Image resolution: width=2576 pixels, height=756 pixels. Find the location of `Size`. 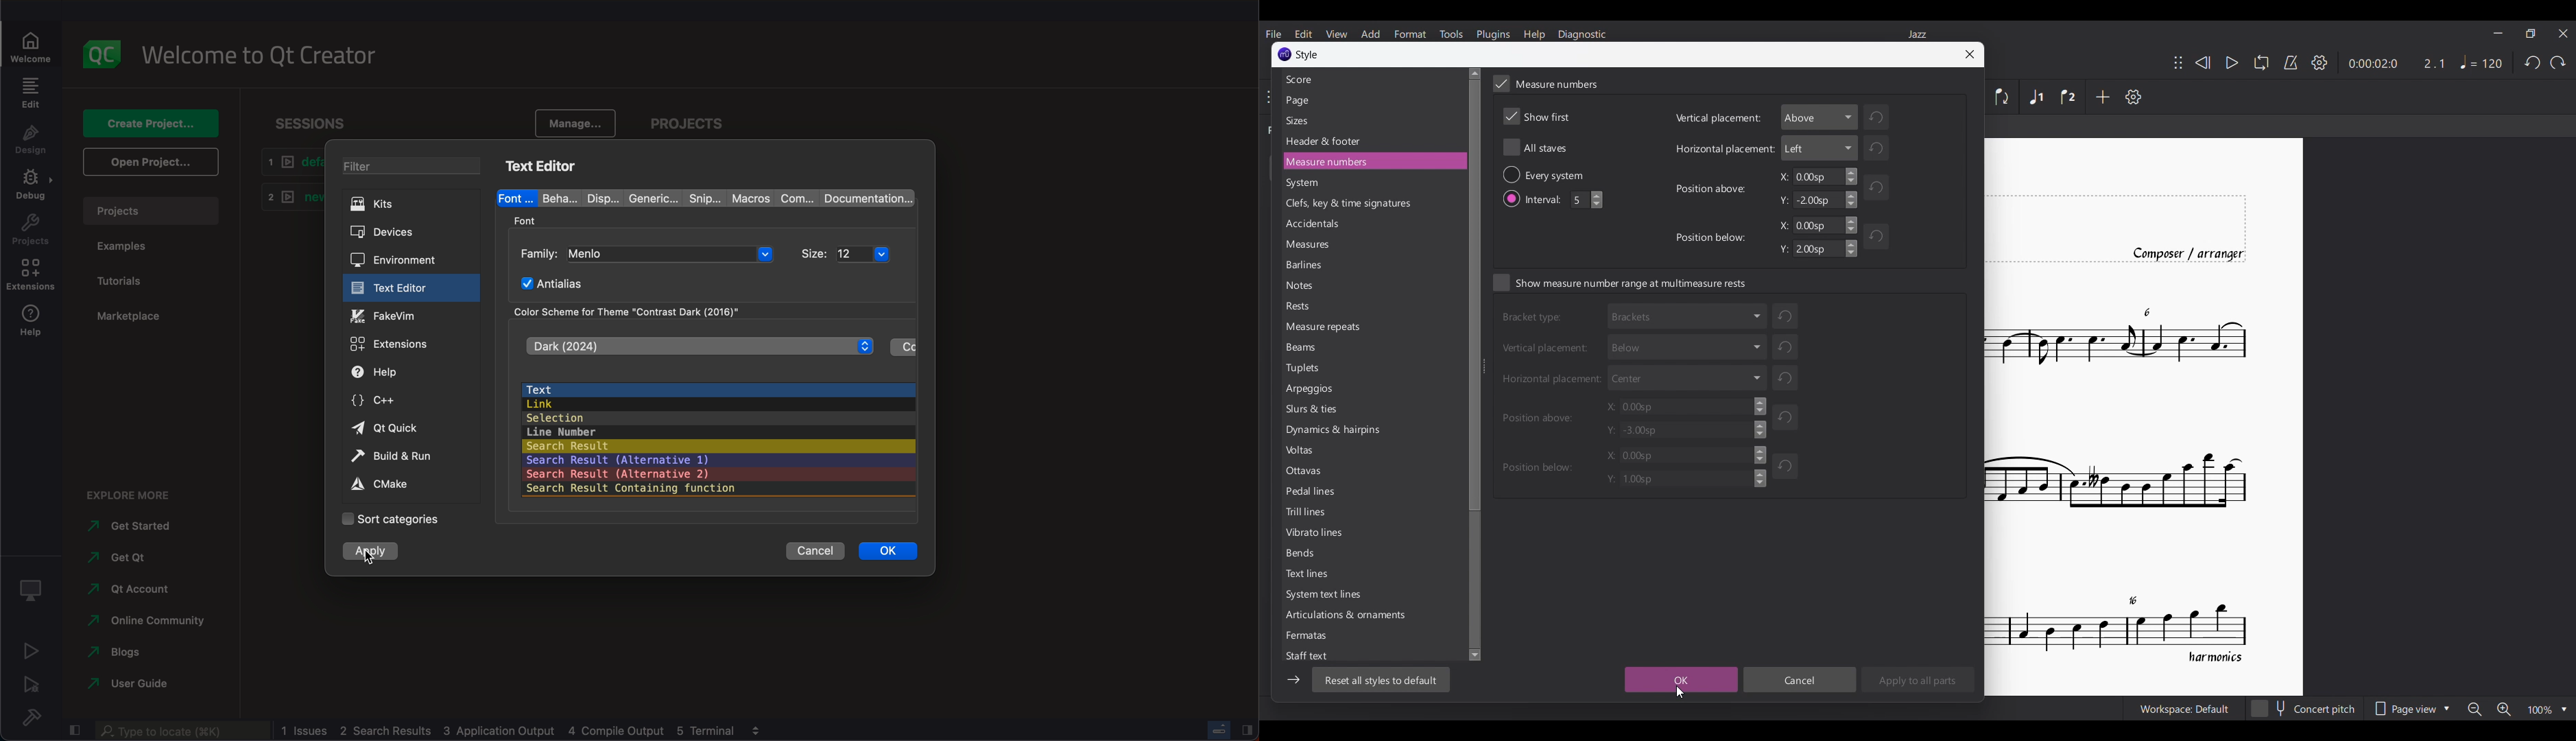

Size is located at coordinates (1300, 120).